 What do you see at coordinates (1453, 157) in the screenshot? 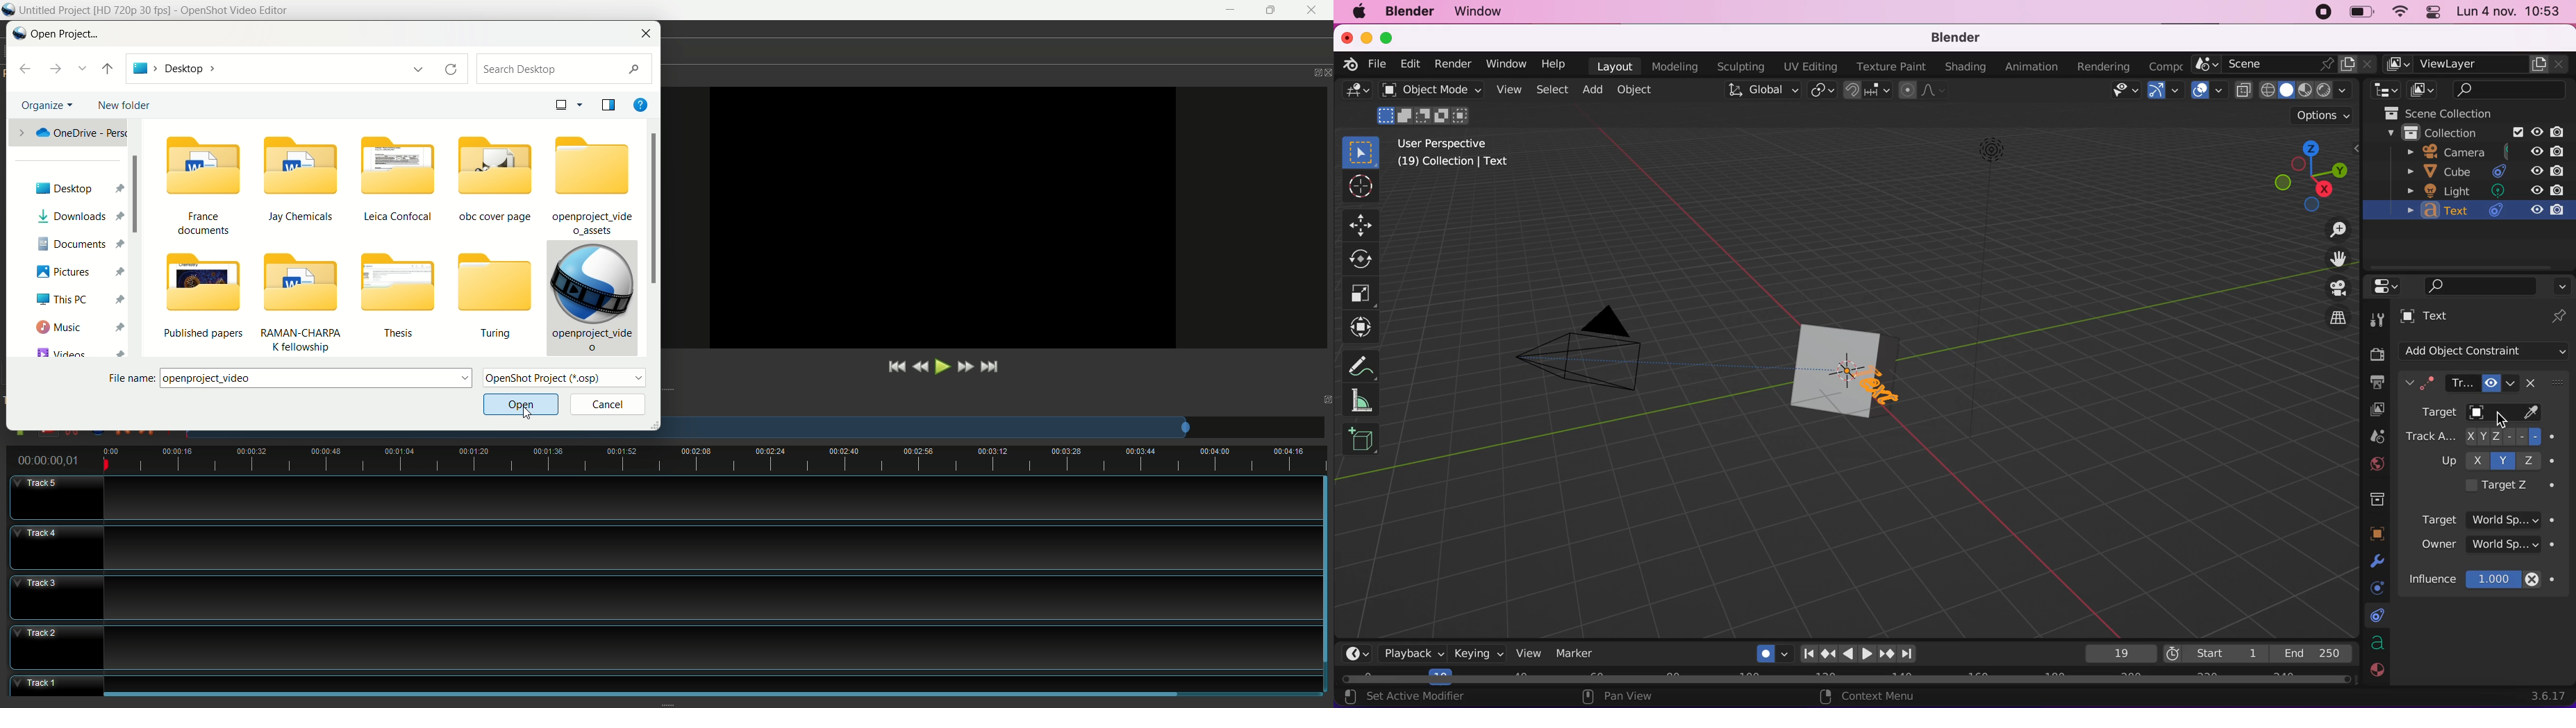
I see `user perspective (19) collection | text` at bounding box center [1453, 157].